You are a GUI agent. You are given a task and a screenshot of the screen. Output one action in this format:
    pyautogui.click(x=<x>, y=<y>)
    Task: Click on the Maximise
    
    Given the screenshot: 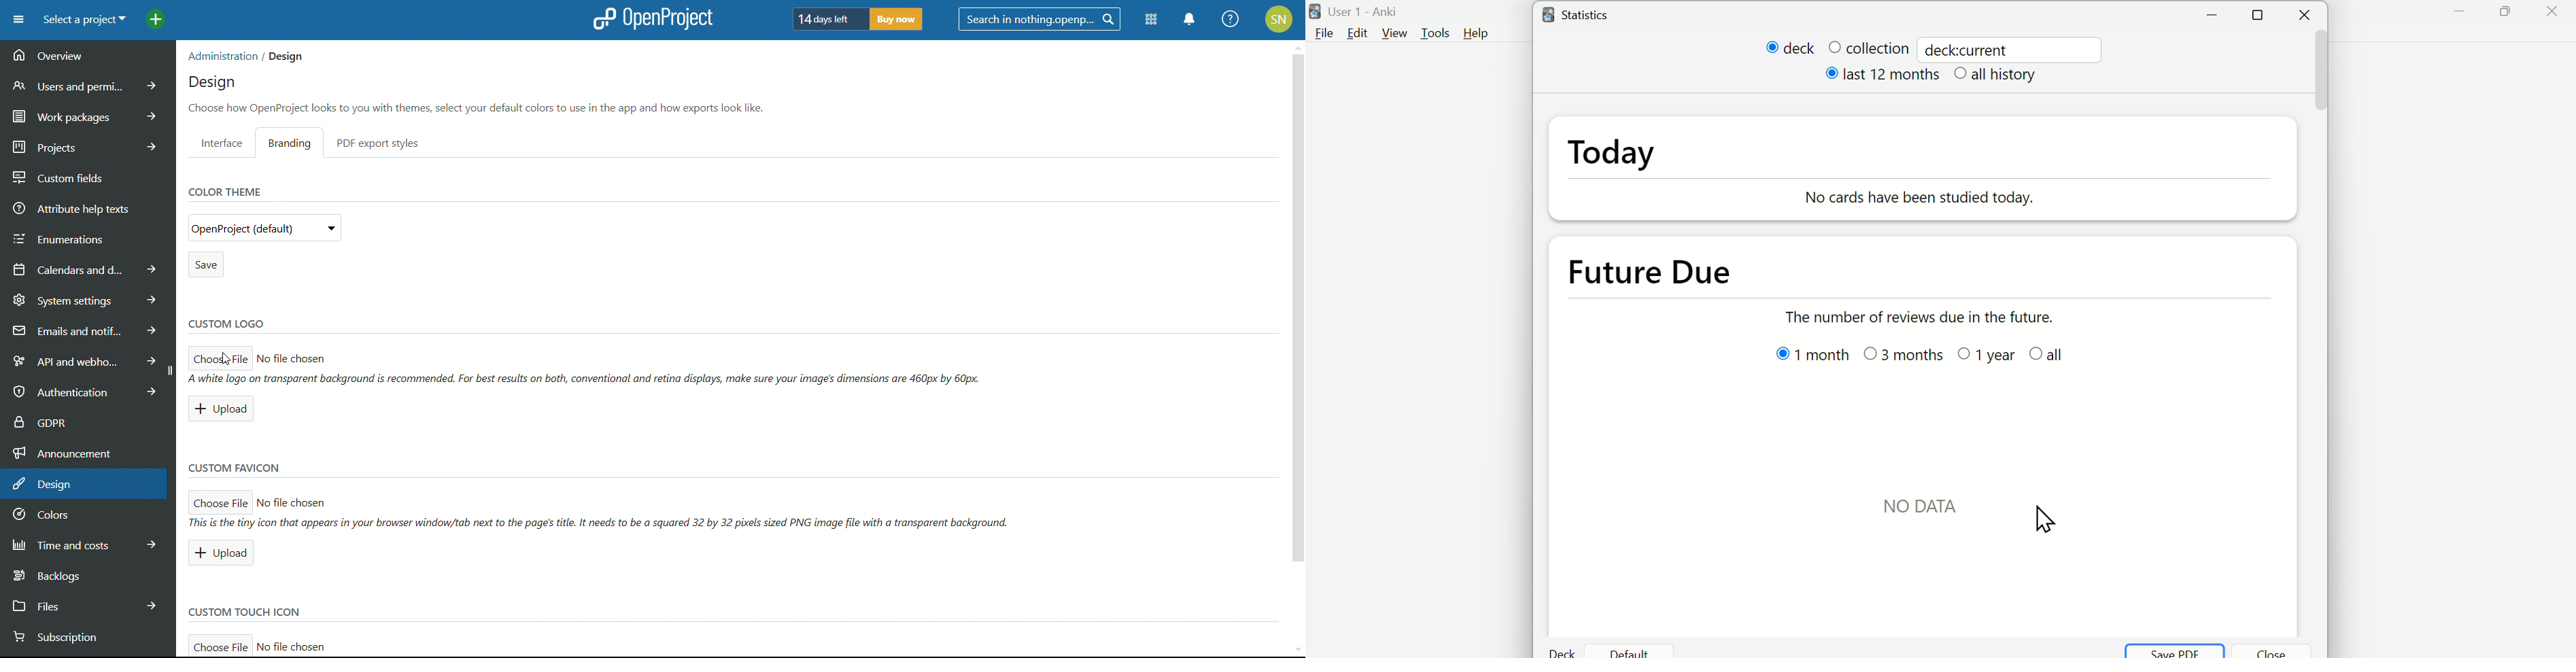 What is the action you would take?
    pyautogui.click(x=2254, y=17)
    